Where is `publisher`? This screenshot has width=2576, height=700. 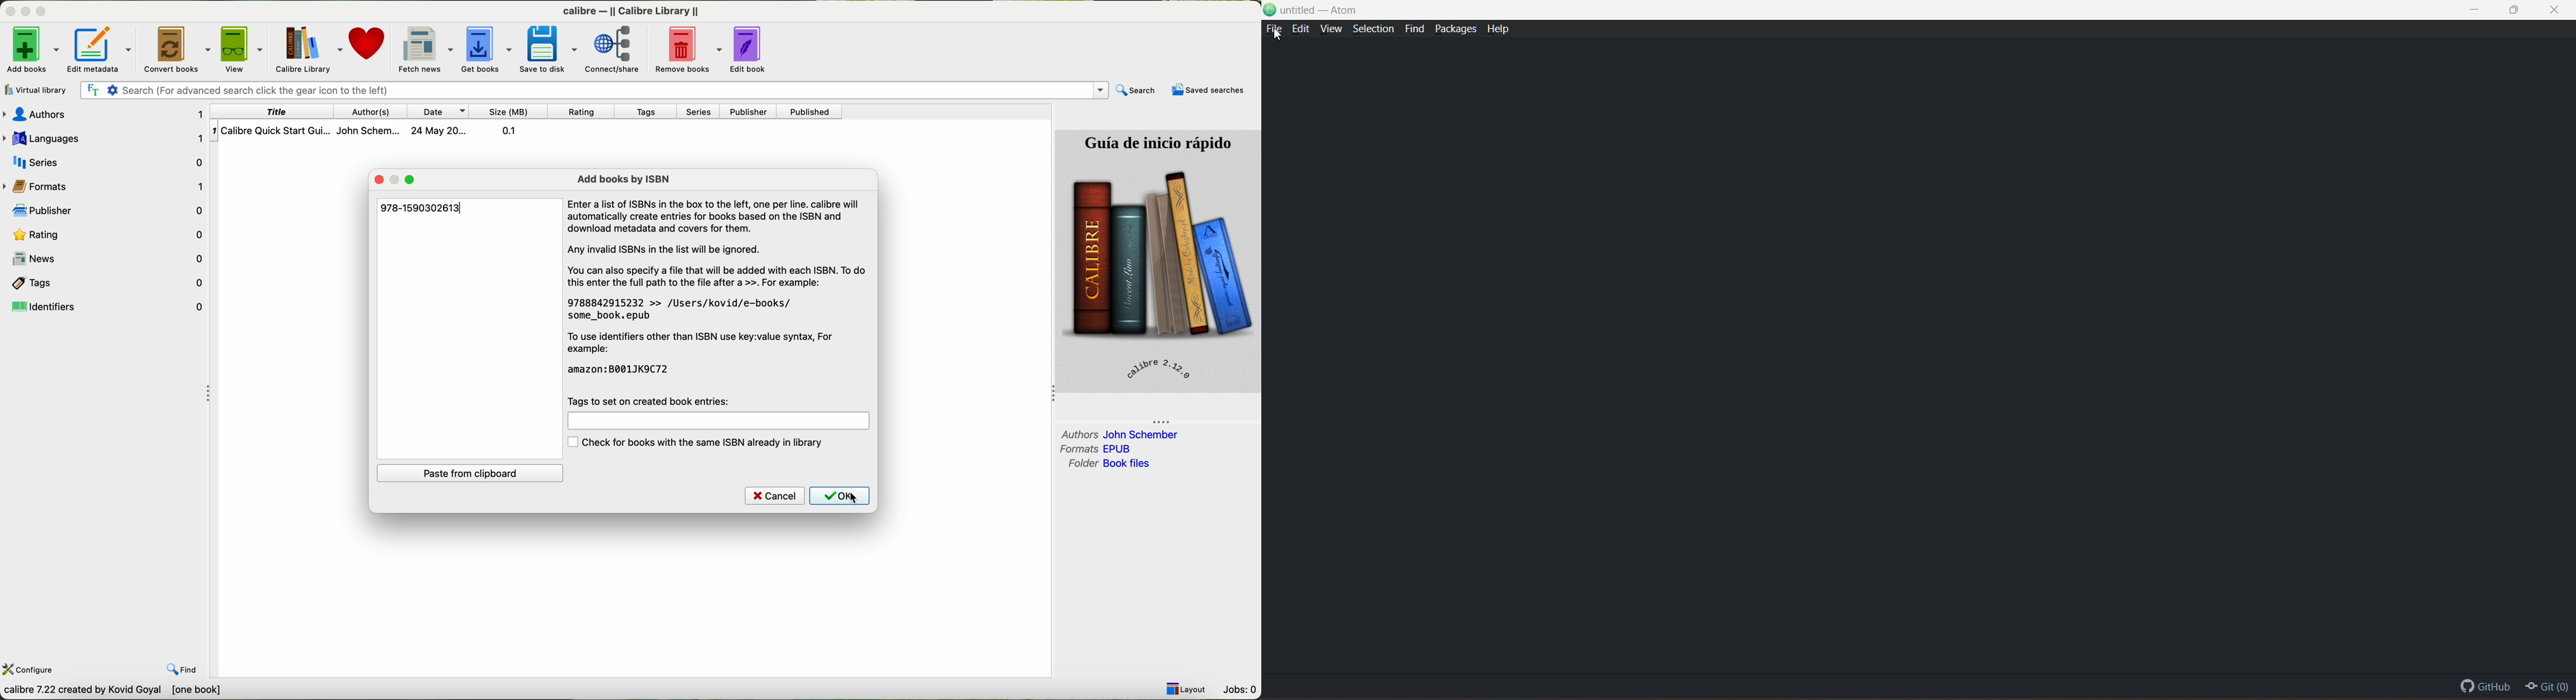 publisher is located at coordinates (748, 111).